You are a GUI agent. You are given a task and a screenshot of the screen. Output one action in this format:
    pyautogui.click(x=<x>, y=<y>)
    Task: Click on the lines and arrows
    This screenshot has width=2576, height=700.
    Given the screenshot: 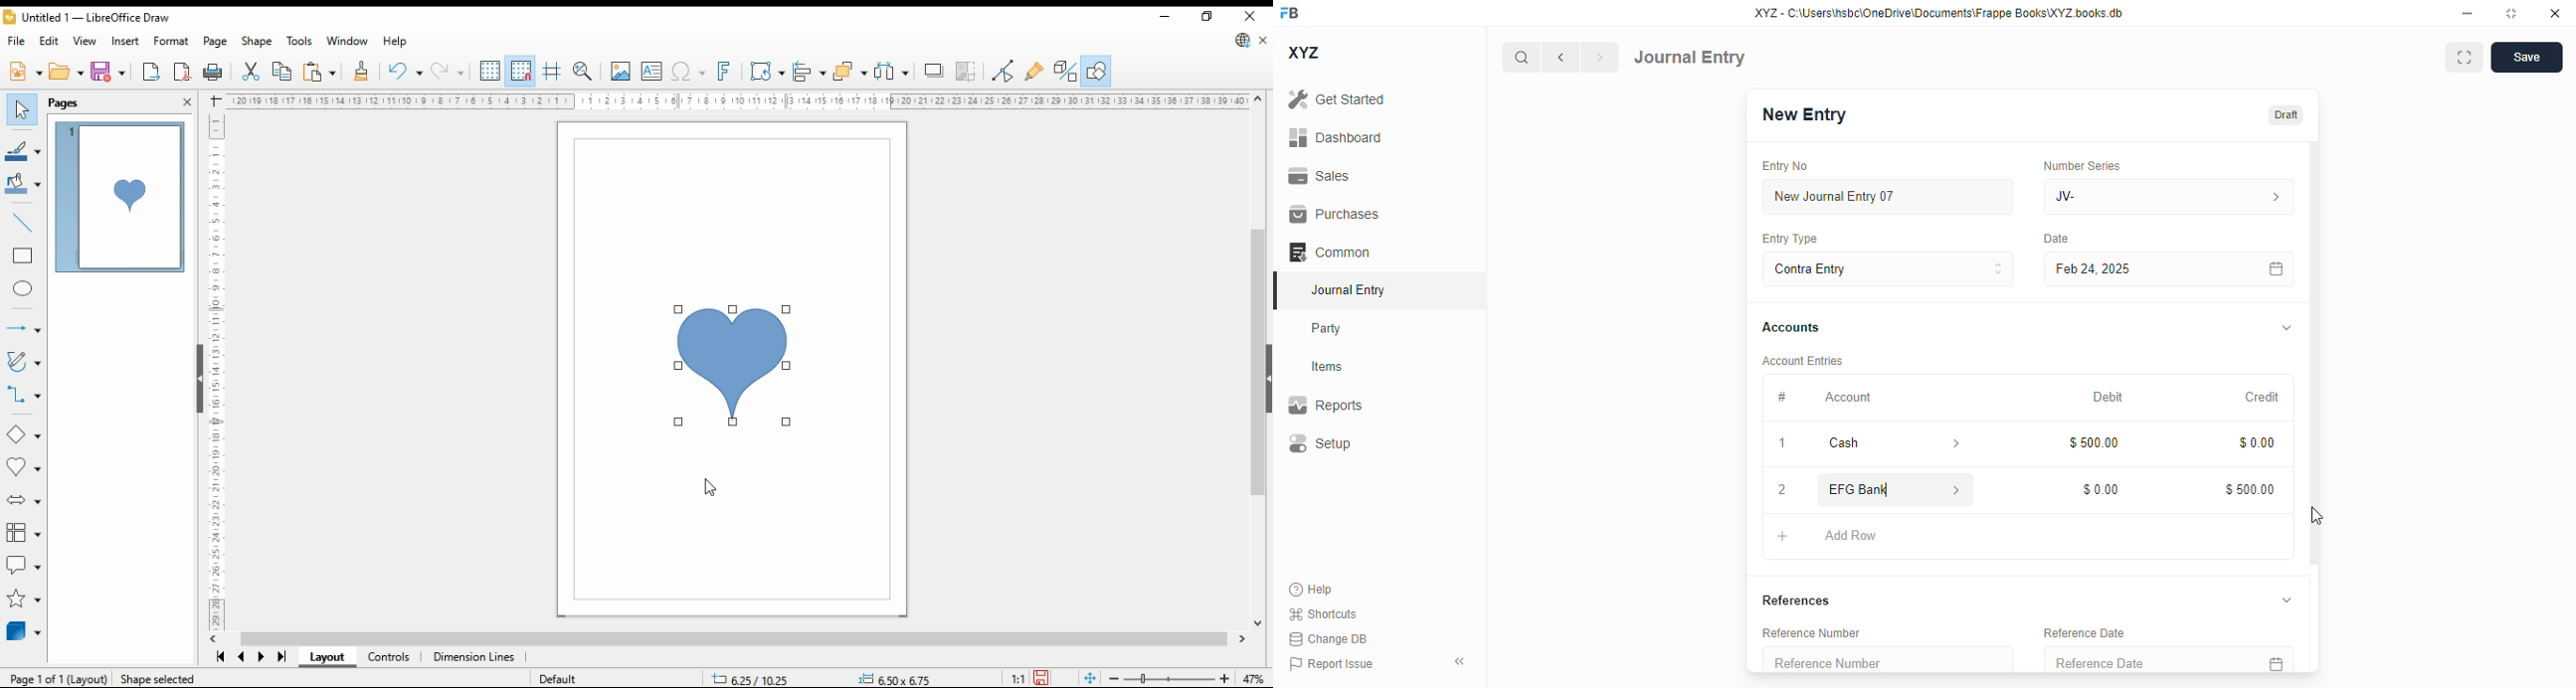 What is the action you would take?
    pyautogui.click(x=23, y=325)
    